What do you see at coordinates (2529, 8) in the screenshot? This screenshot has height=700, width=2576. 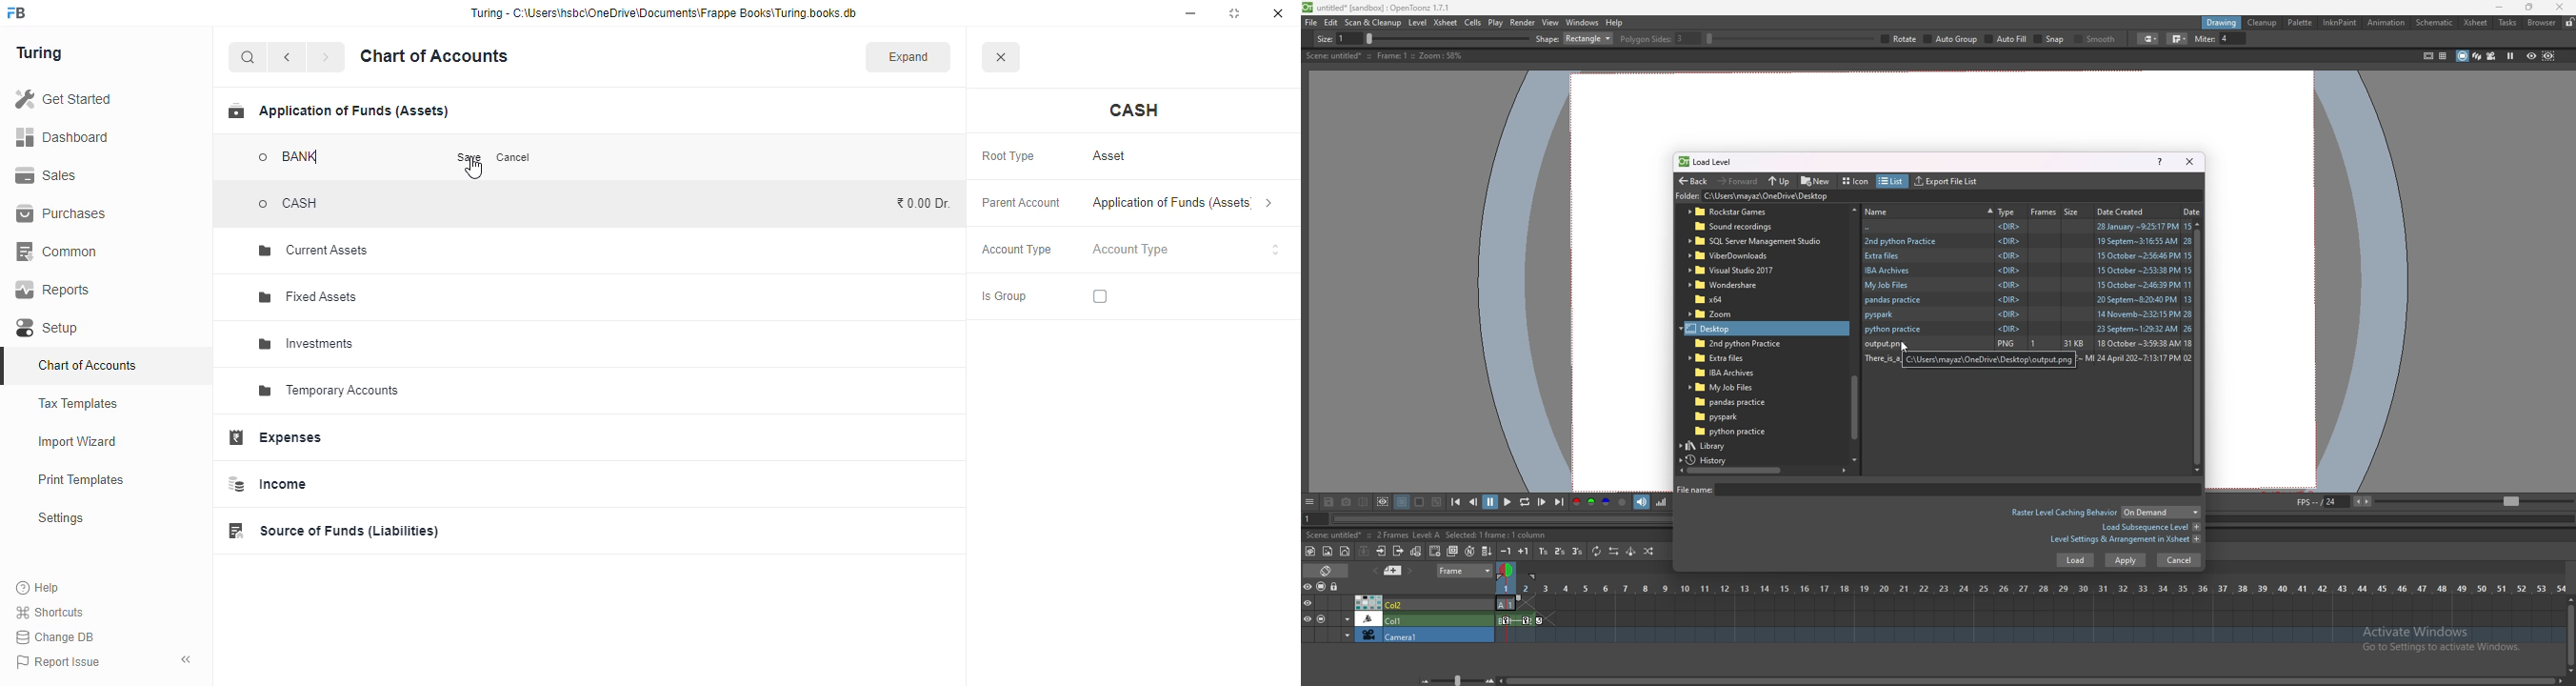 I see `resize` at bounding box center [2529, 8].